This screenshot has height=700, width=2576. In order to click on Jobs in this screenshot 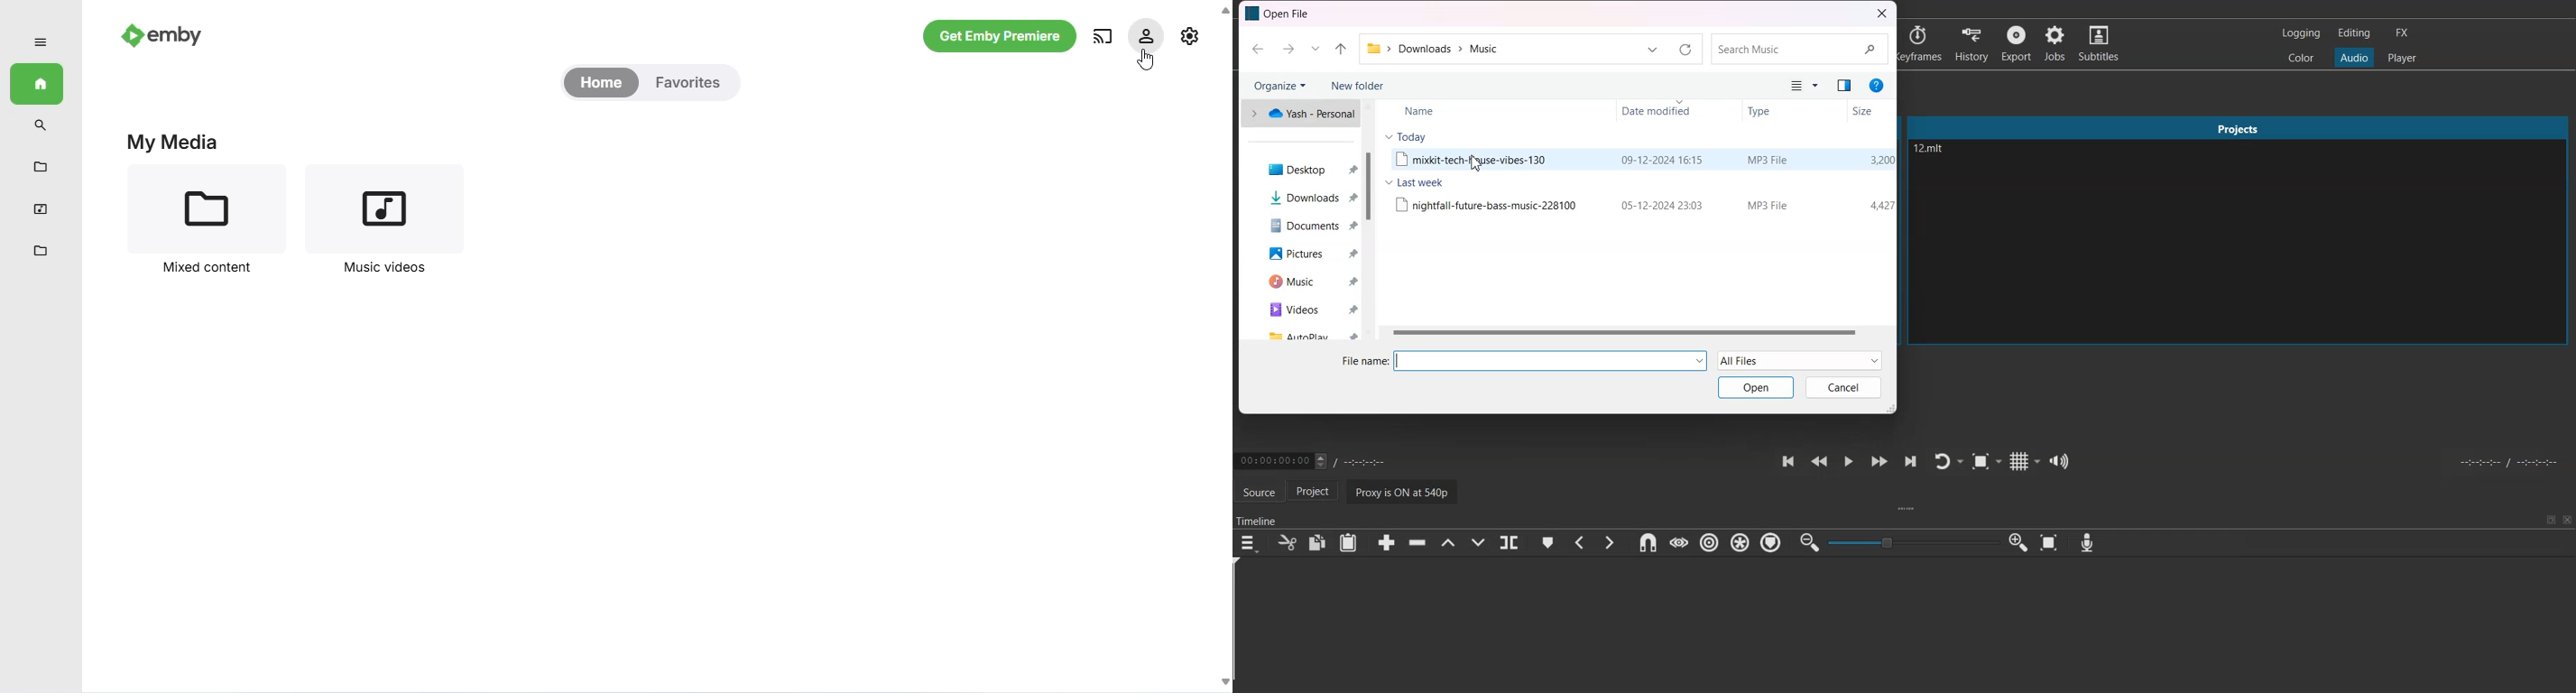, I will do `click(2056, 43)`.